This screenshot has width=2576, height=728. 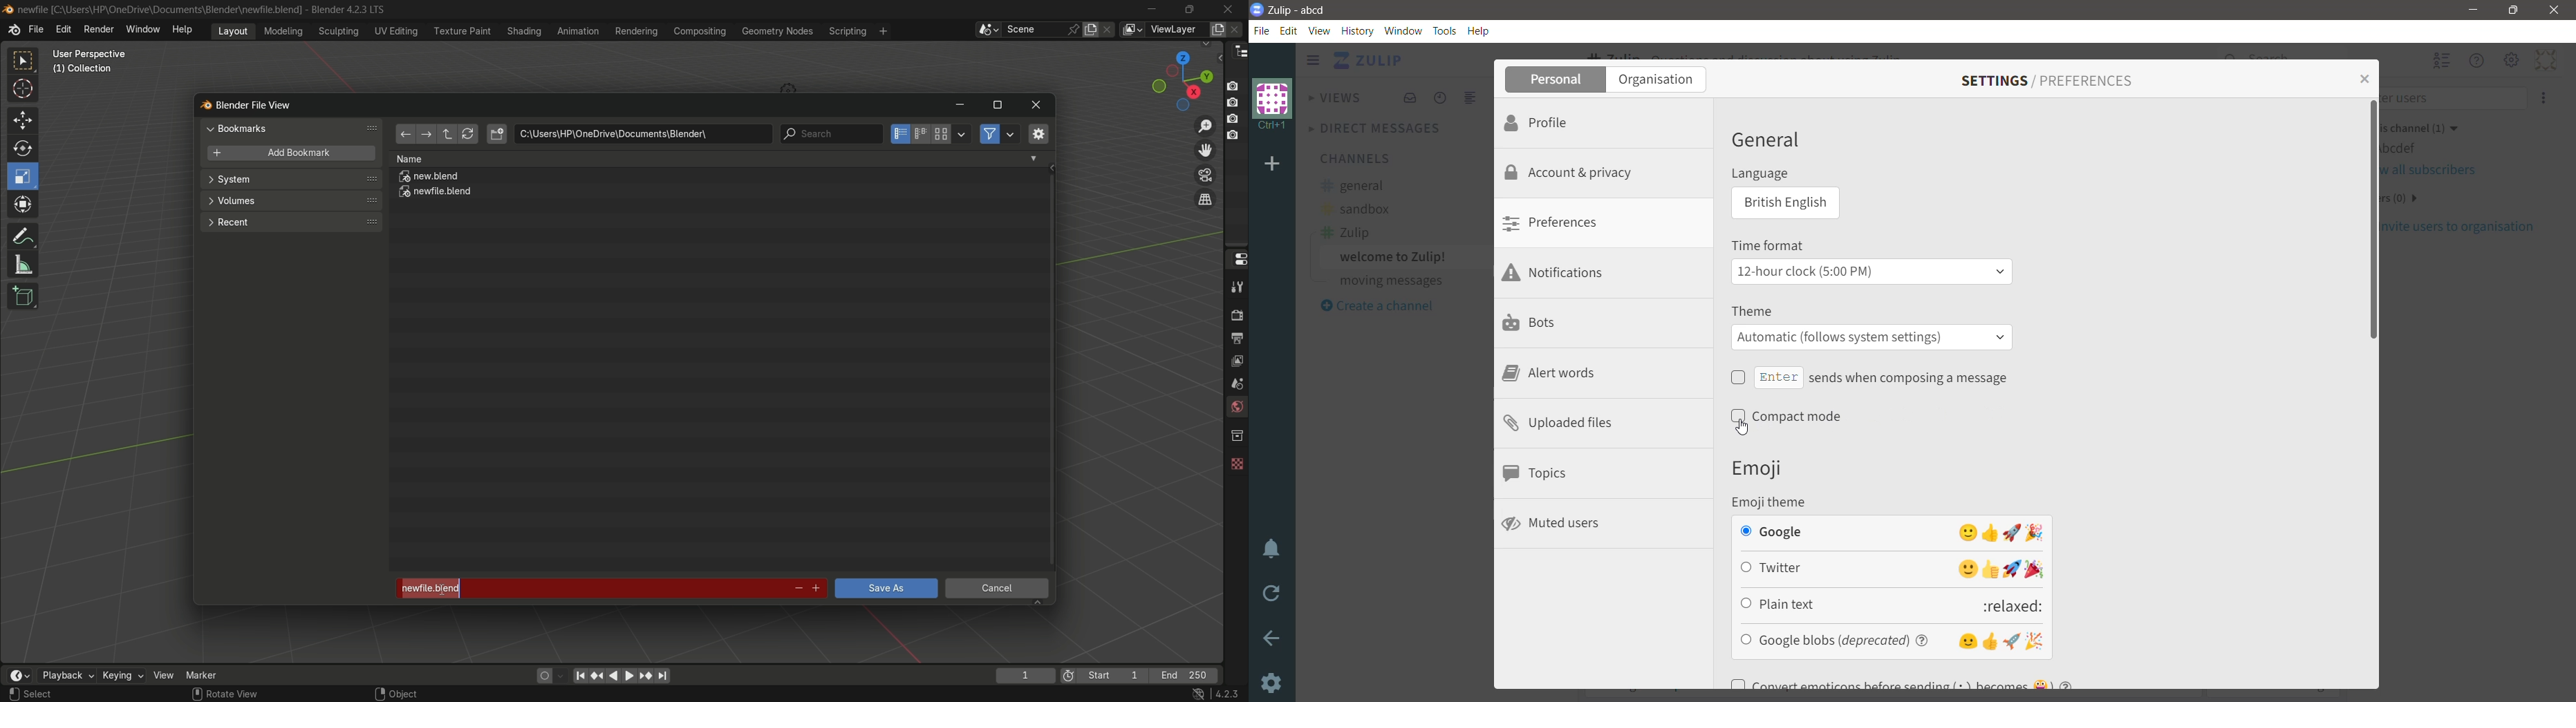 I want to click on close app, so click(x=1229, y=8).